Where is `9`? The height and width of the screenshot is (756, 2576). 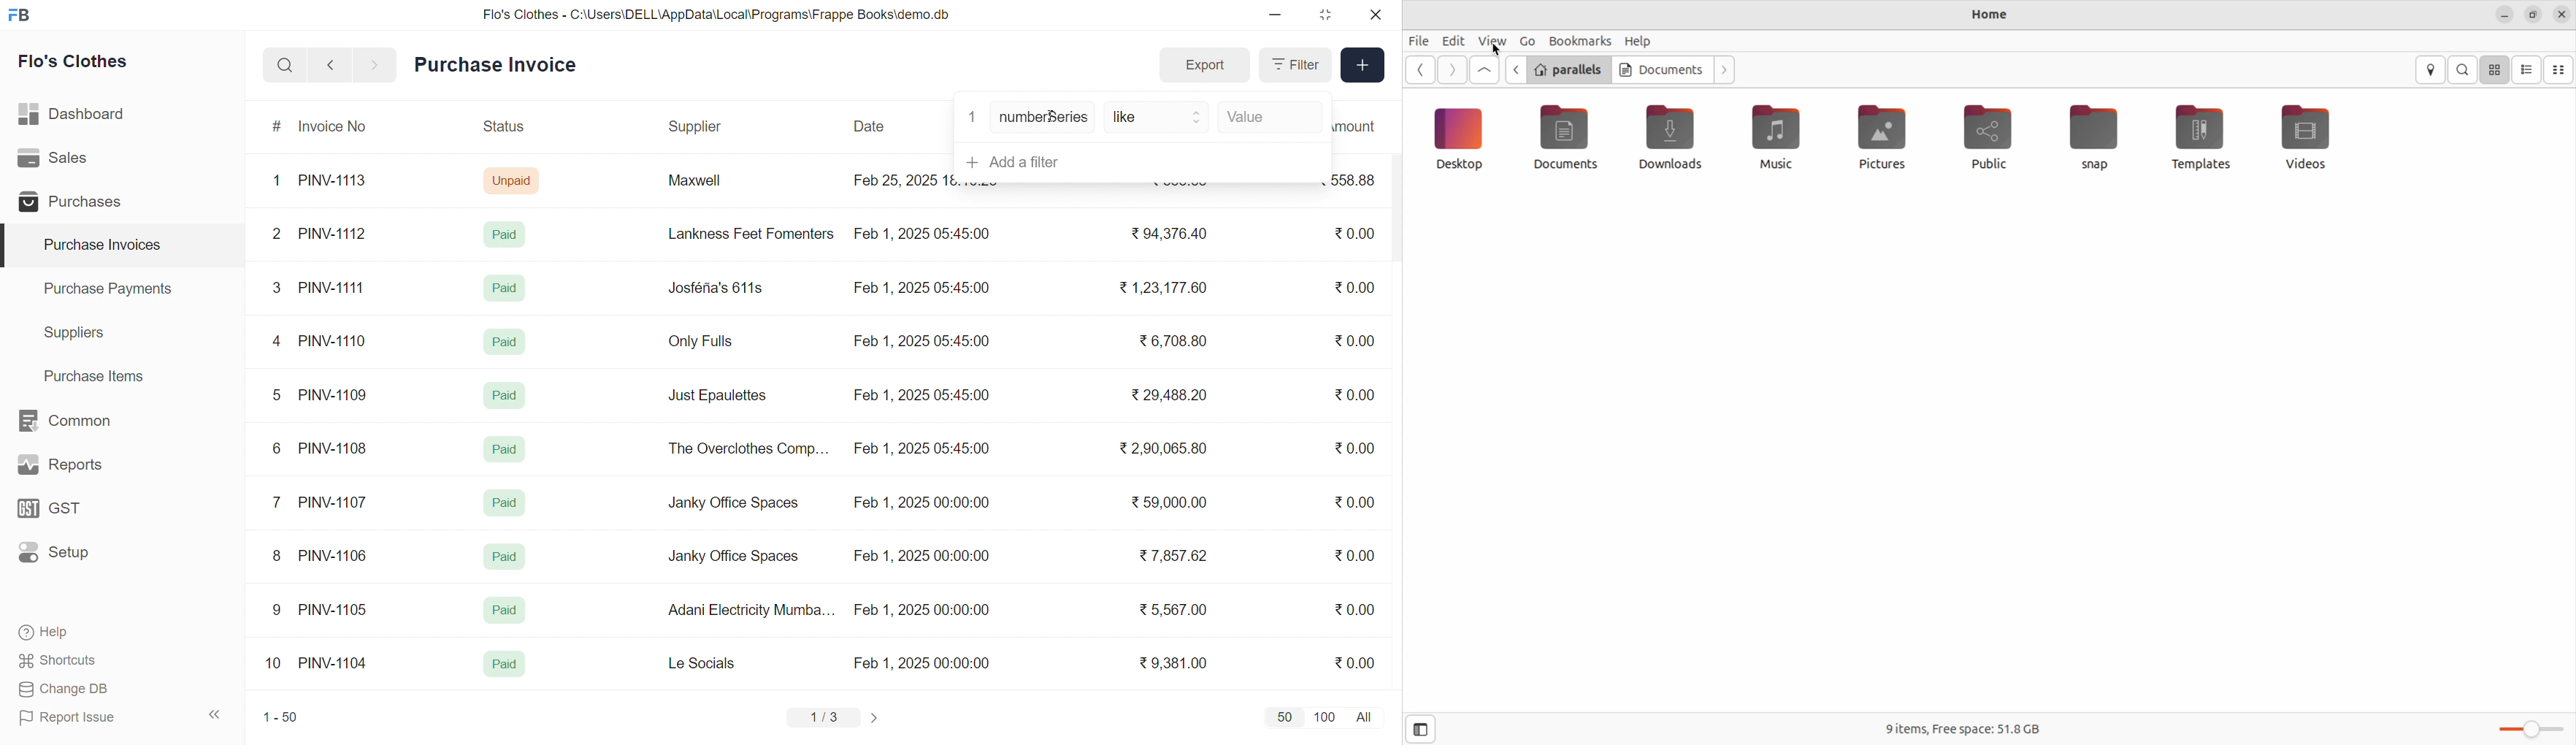 9 is located at coordinates (277, 610).